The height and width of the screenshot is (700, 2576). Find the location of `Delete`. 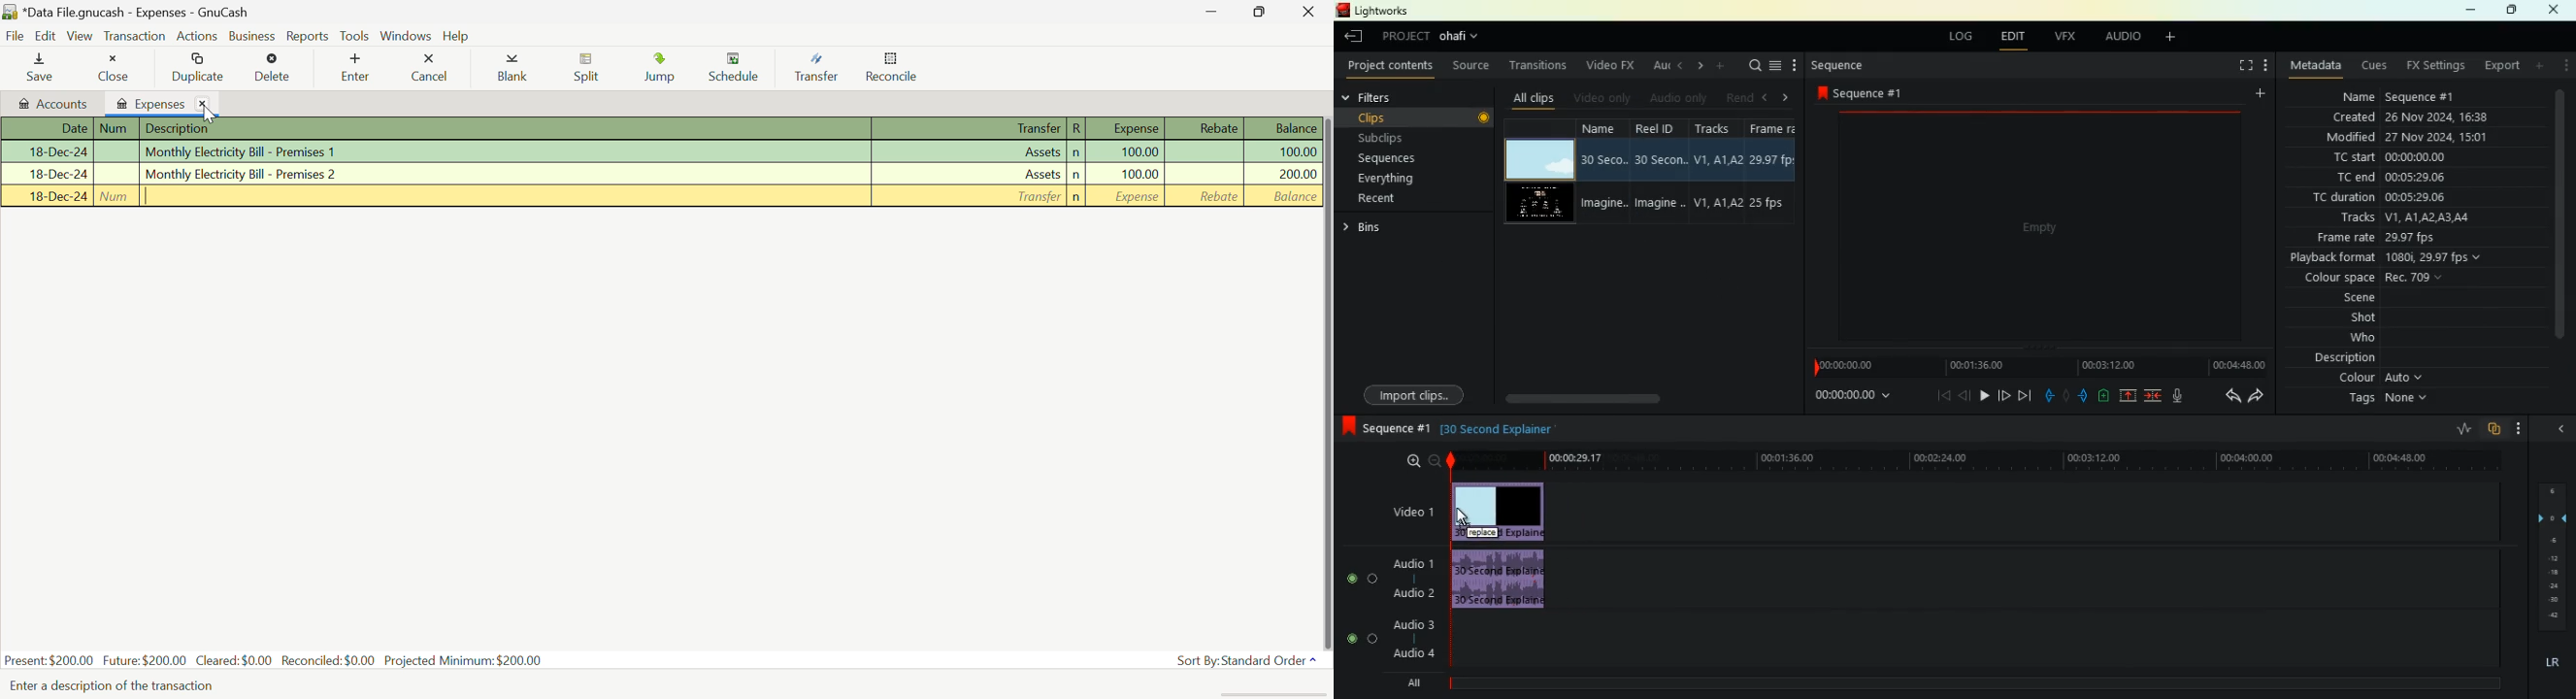

Delete is located at coordinates (272, 68).